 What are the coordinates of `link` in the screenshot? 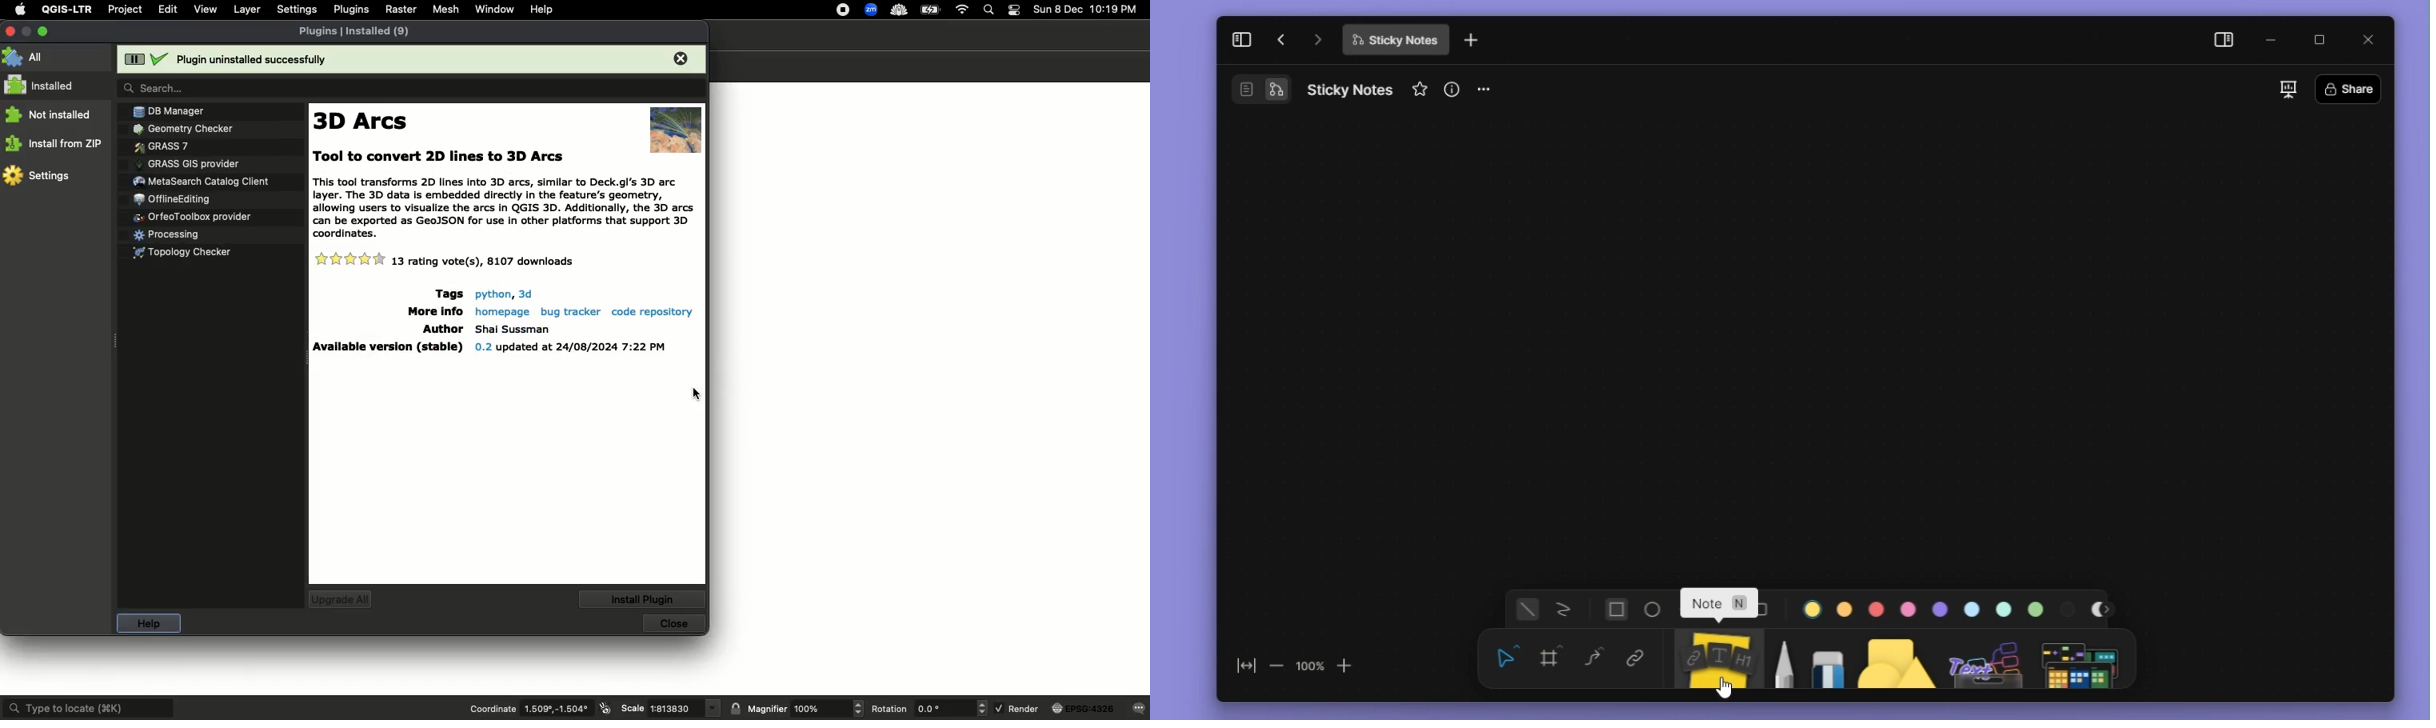 It's located at (1641, 660).